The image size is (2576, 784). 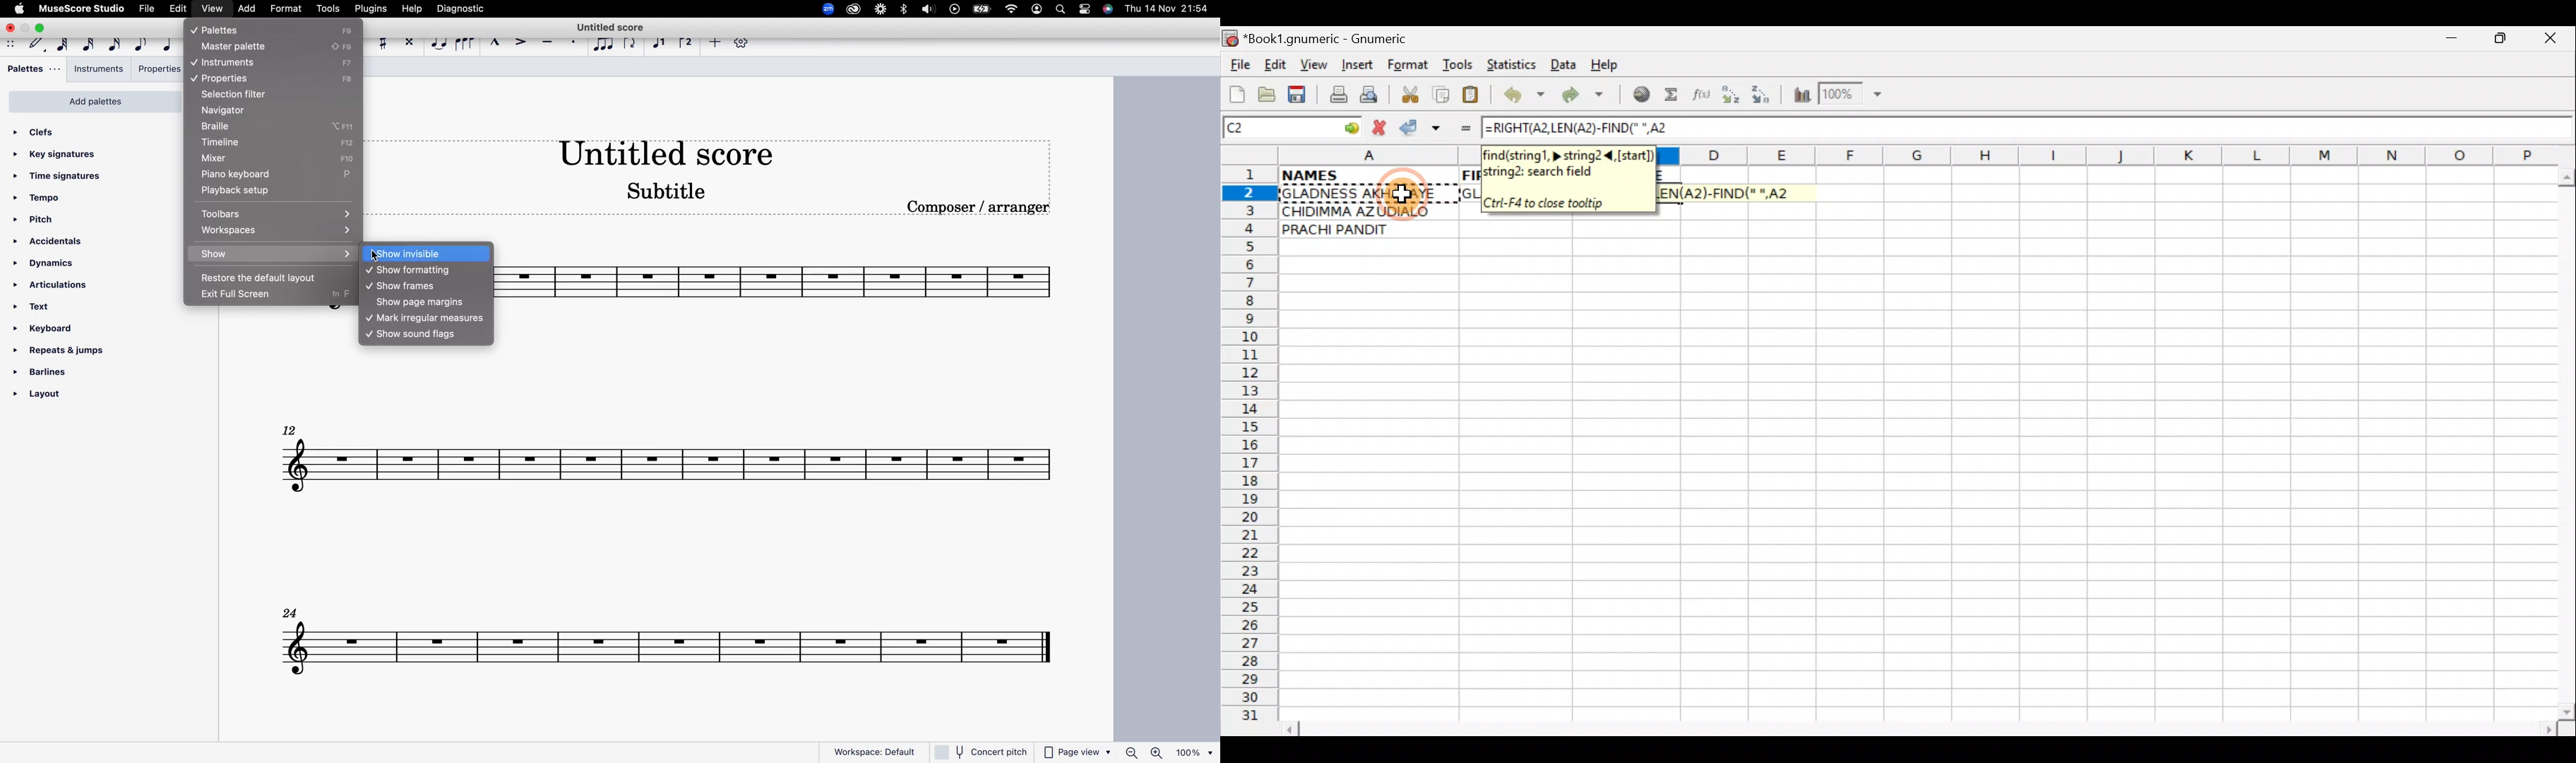 What do you see at coordinates (1270, 93) in the screenshot?
I see `Open a file` at bounding box center [1270, 93].